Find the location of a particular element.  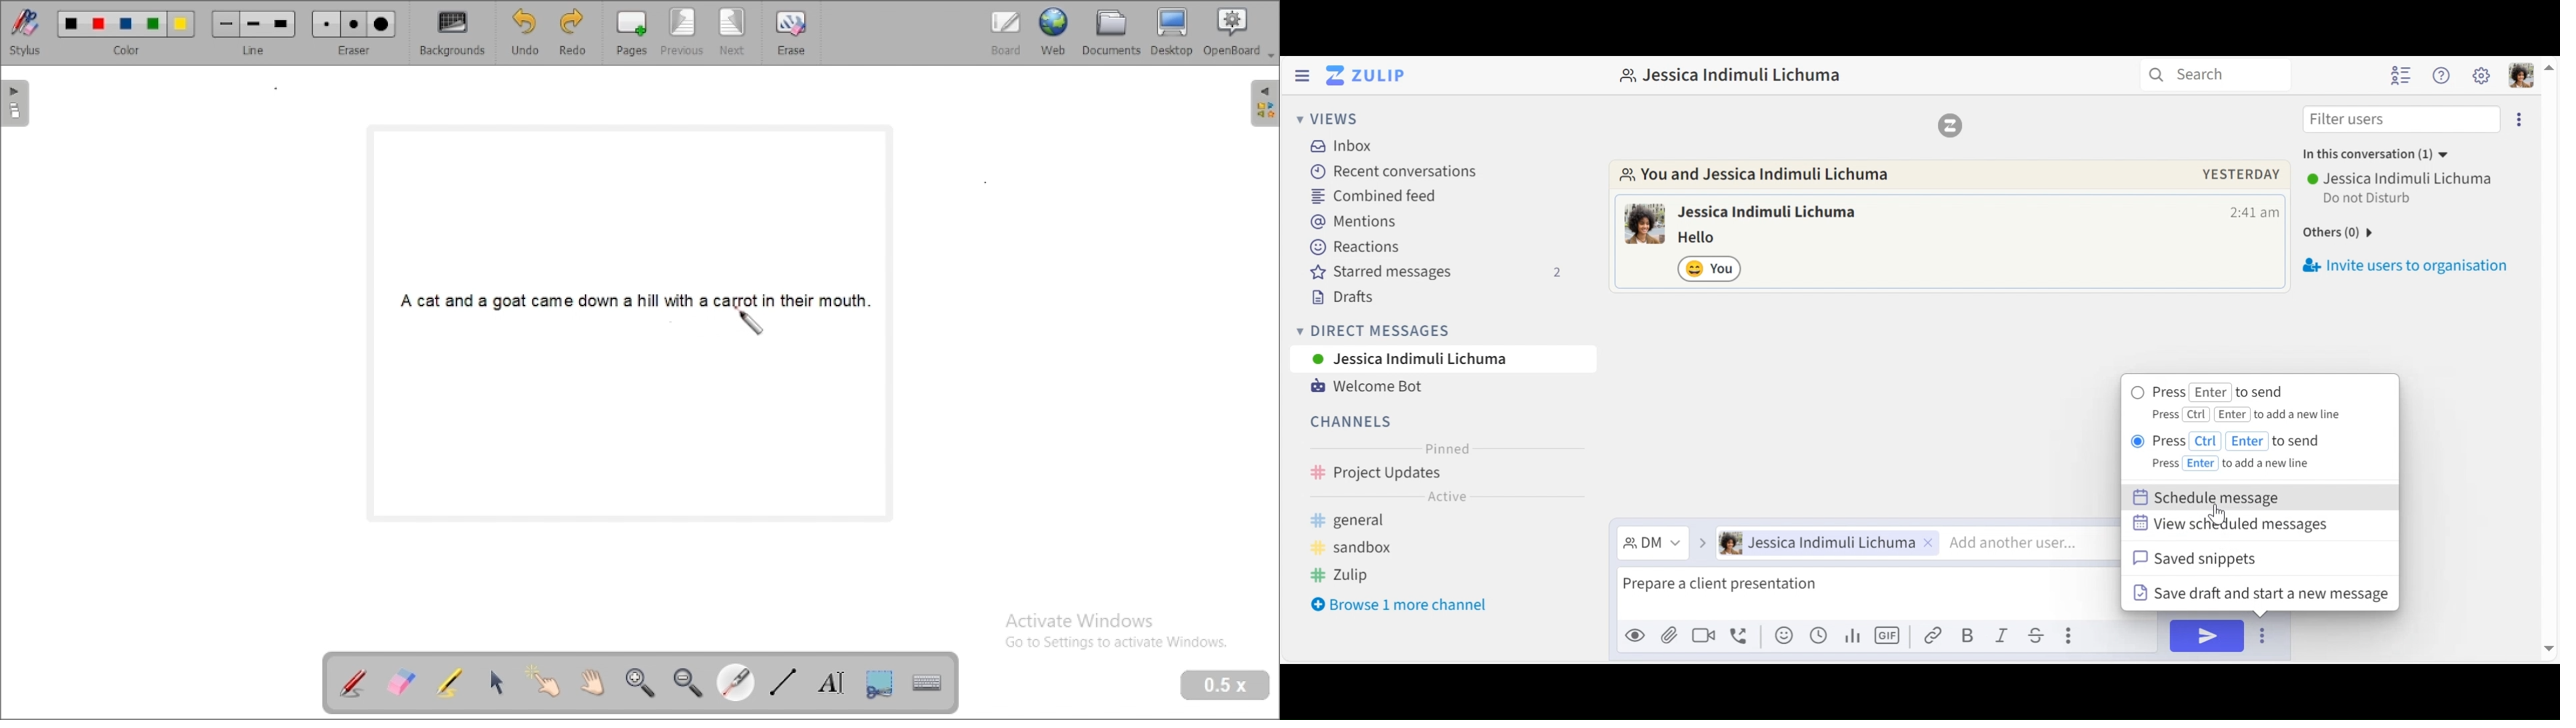

User is located at coordinates (1443, 359).